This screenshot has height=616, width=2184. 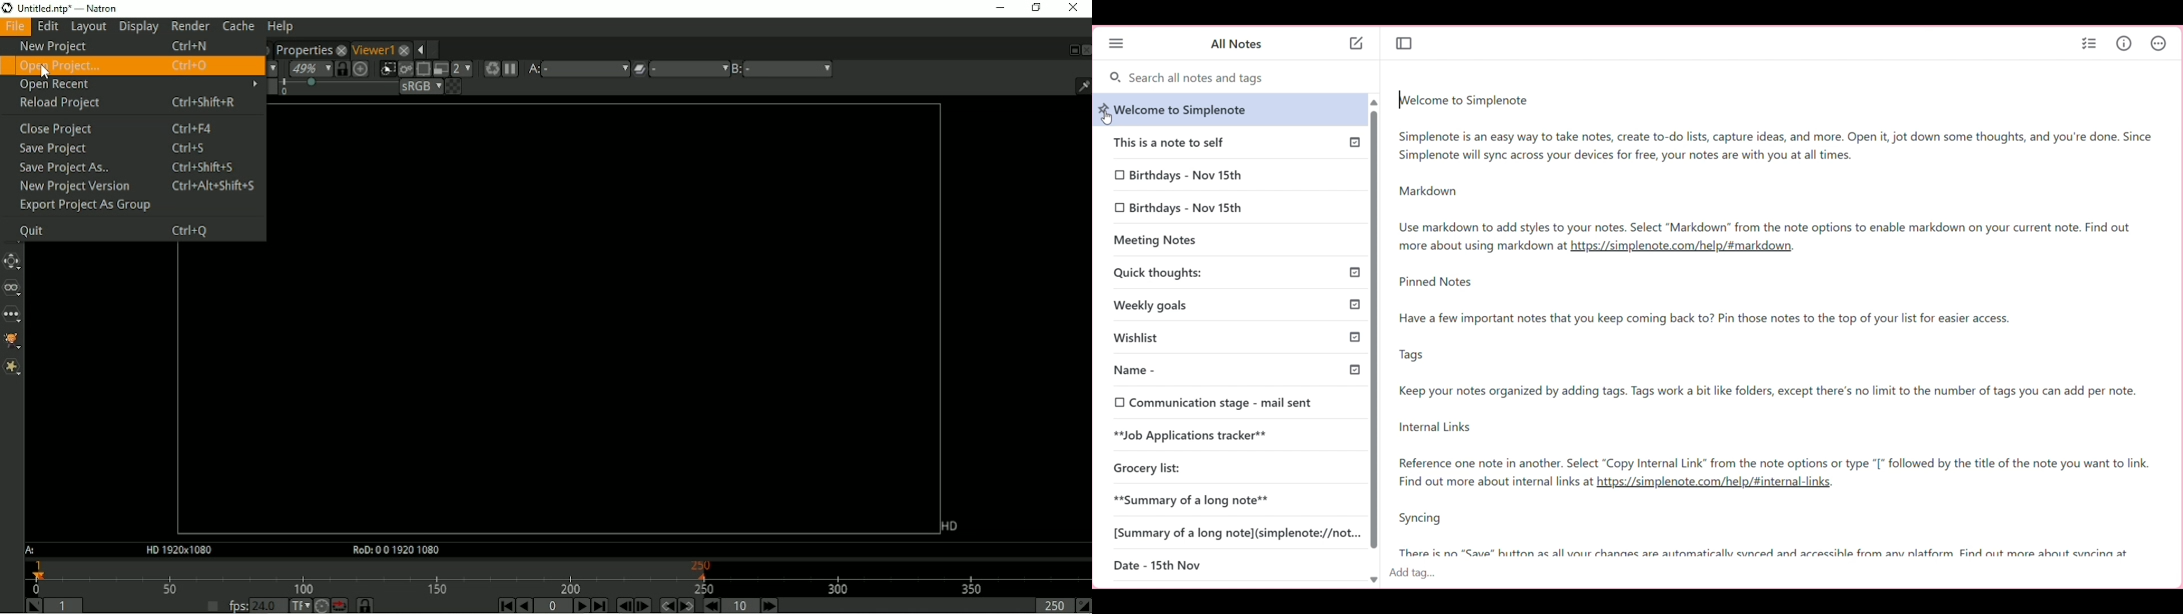 What do you see at coordinates (1357, 337) in the screenshot?
I see `Published` at bounding box center [1357, 337].